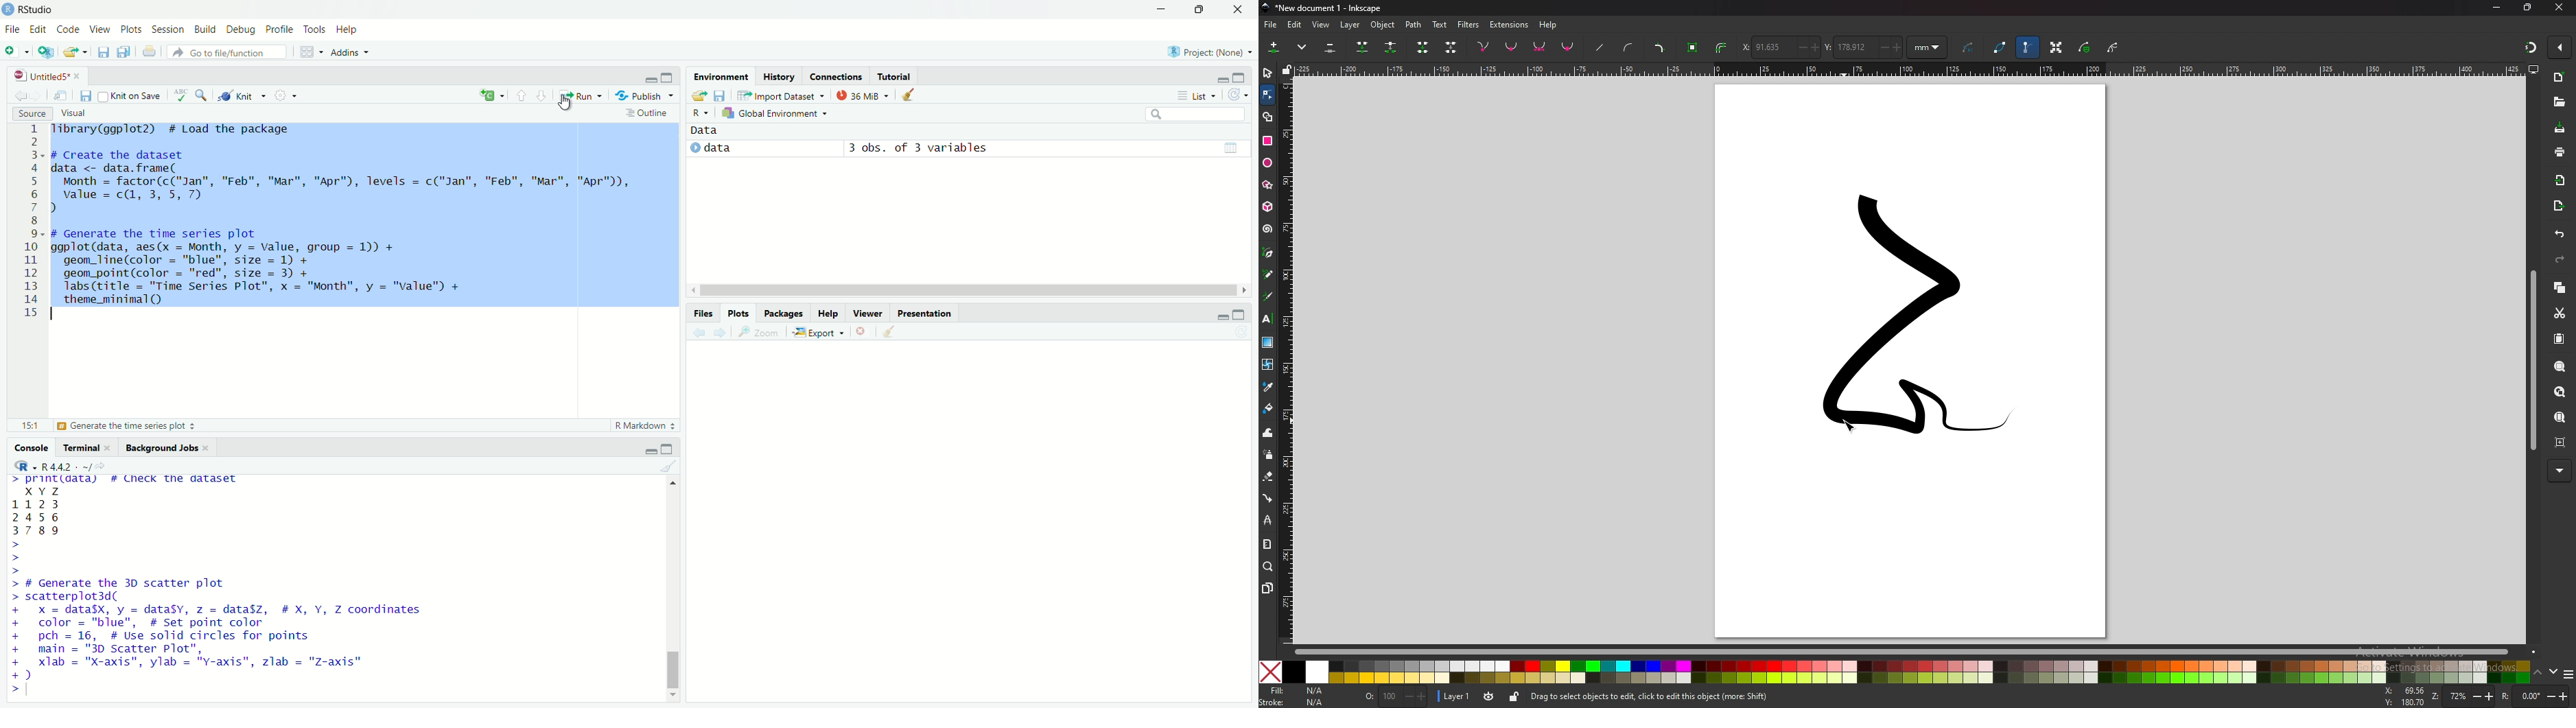 The image size is (2576, 728). What do you see at coordinates (351, 31) in the screenshot?
I see `help` at bounding box center [351, 31].